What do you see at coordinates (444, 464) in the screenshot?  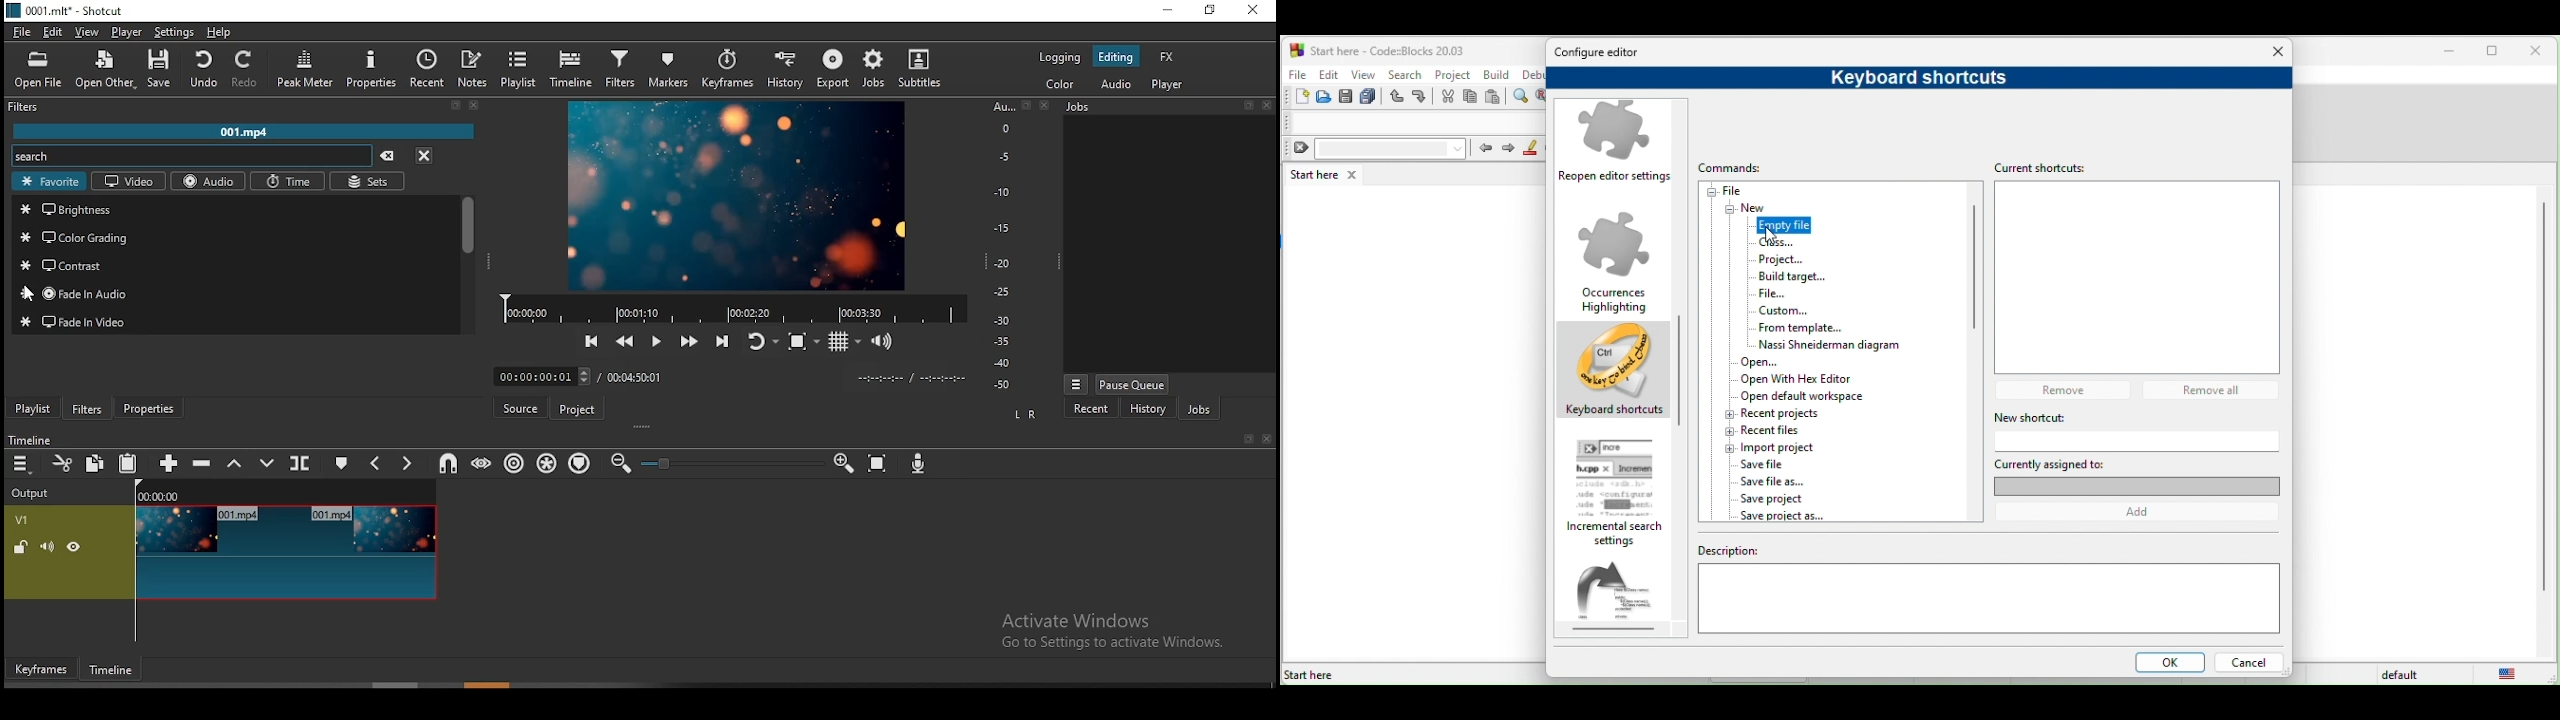 I see `snap` at bounding box center [444, 464].